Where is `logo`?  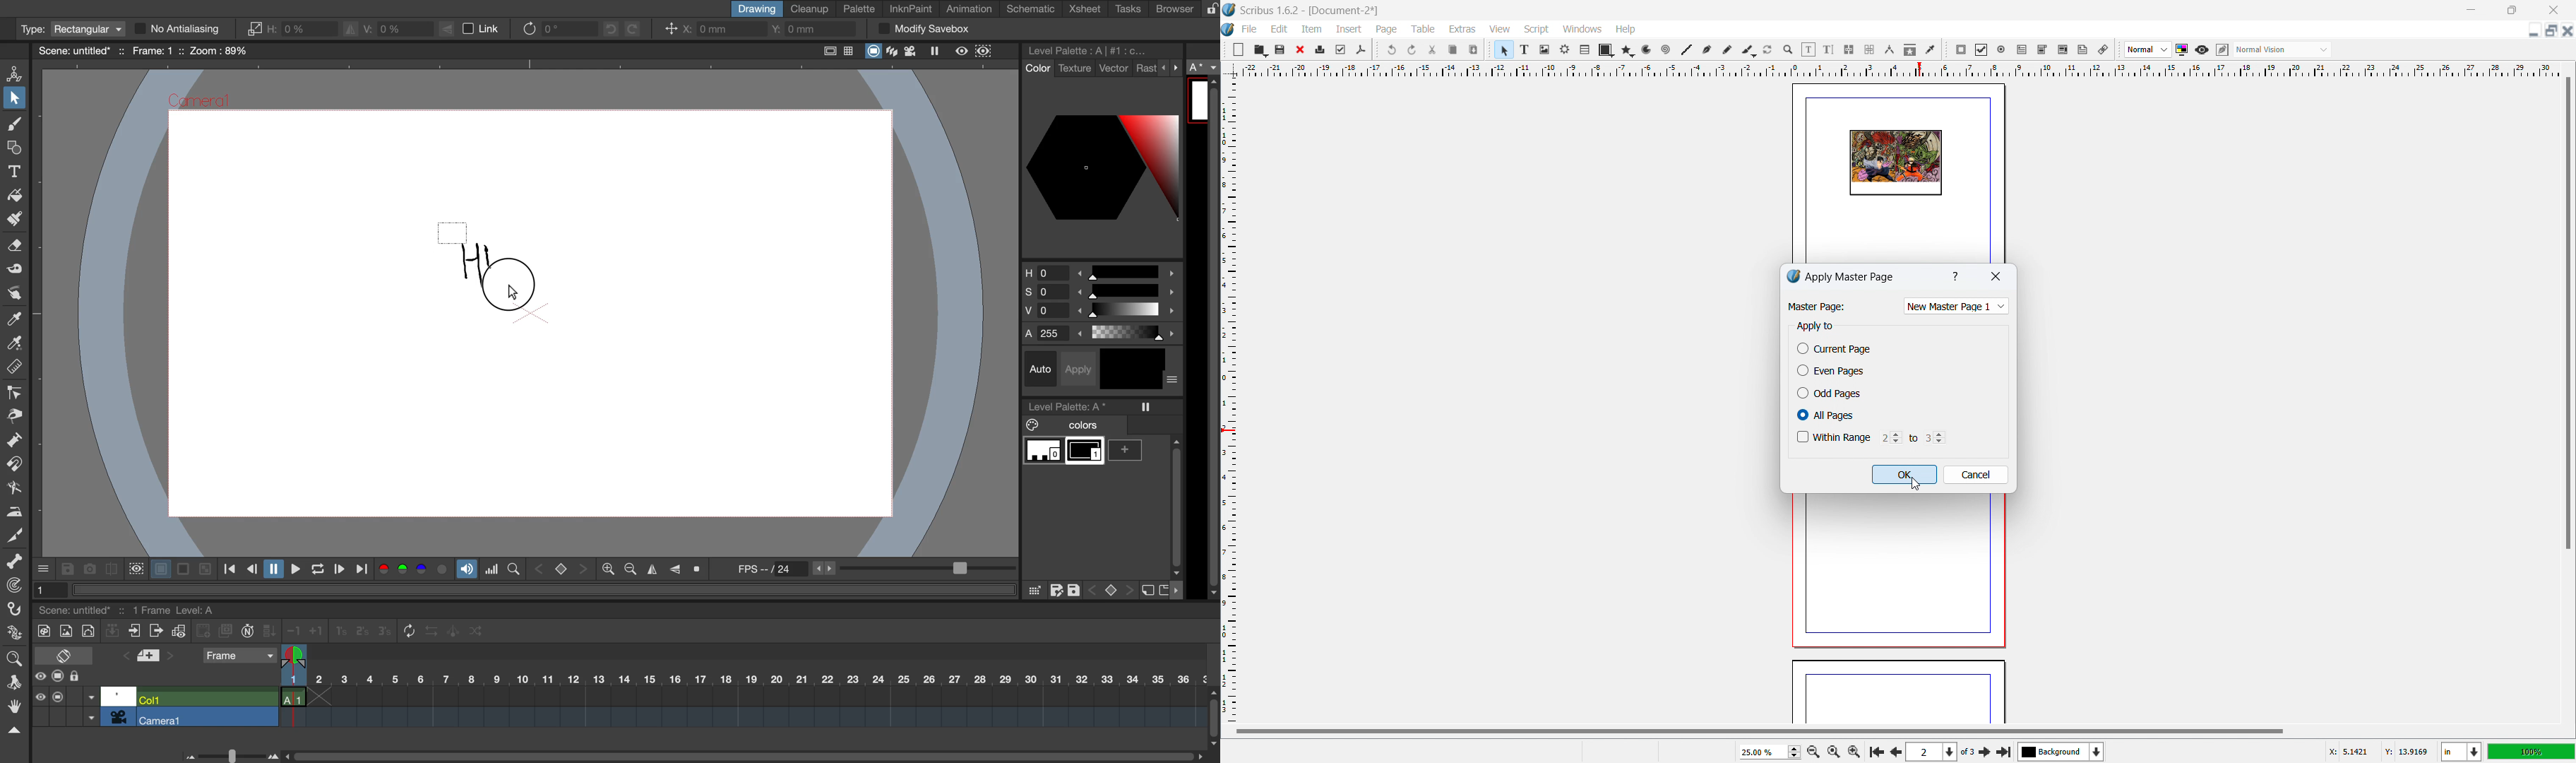 logo is located at coordinates (1229, 30).